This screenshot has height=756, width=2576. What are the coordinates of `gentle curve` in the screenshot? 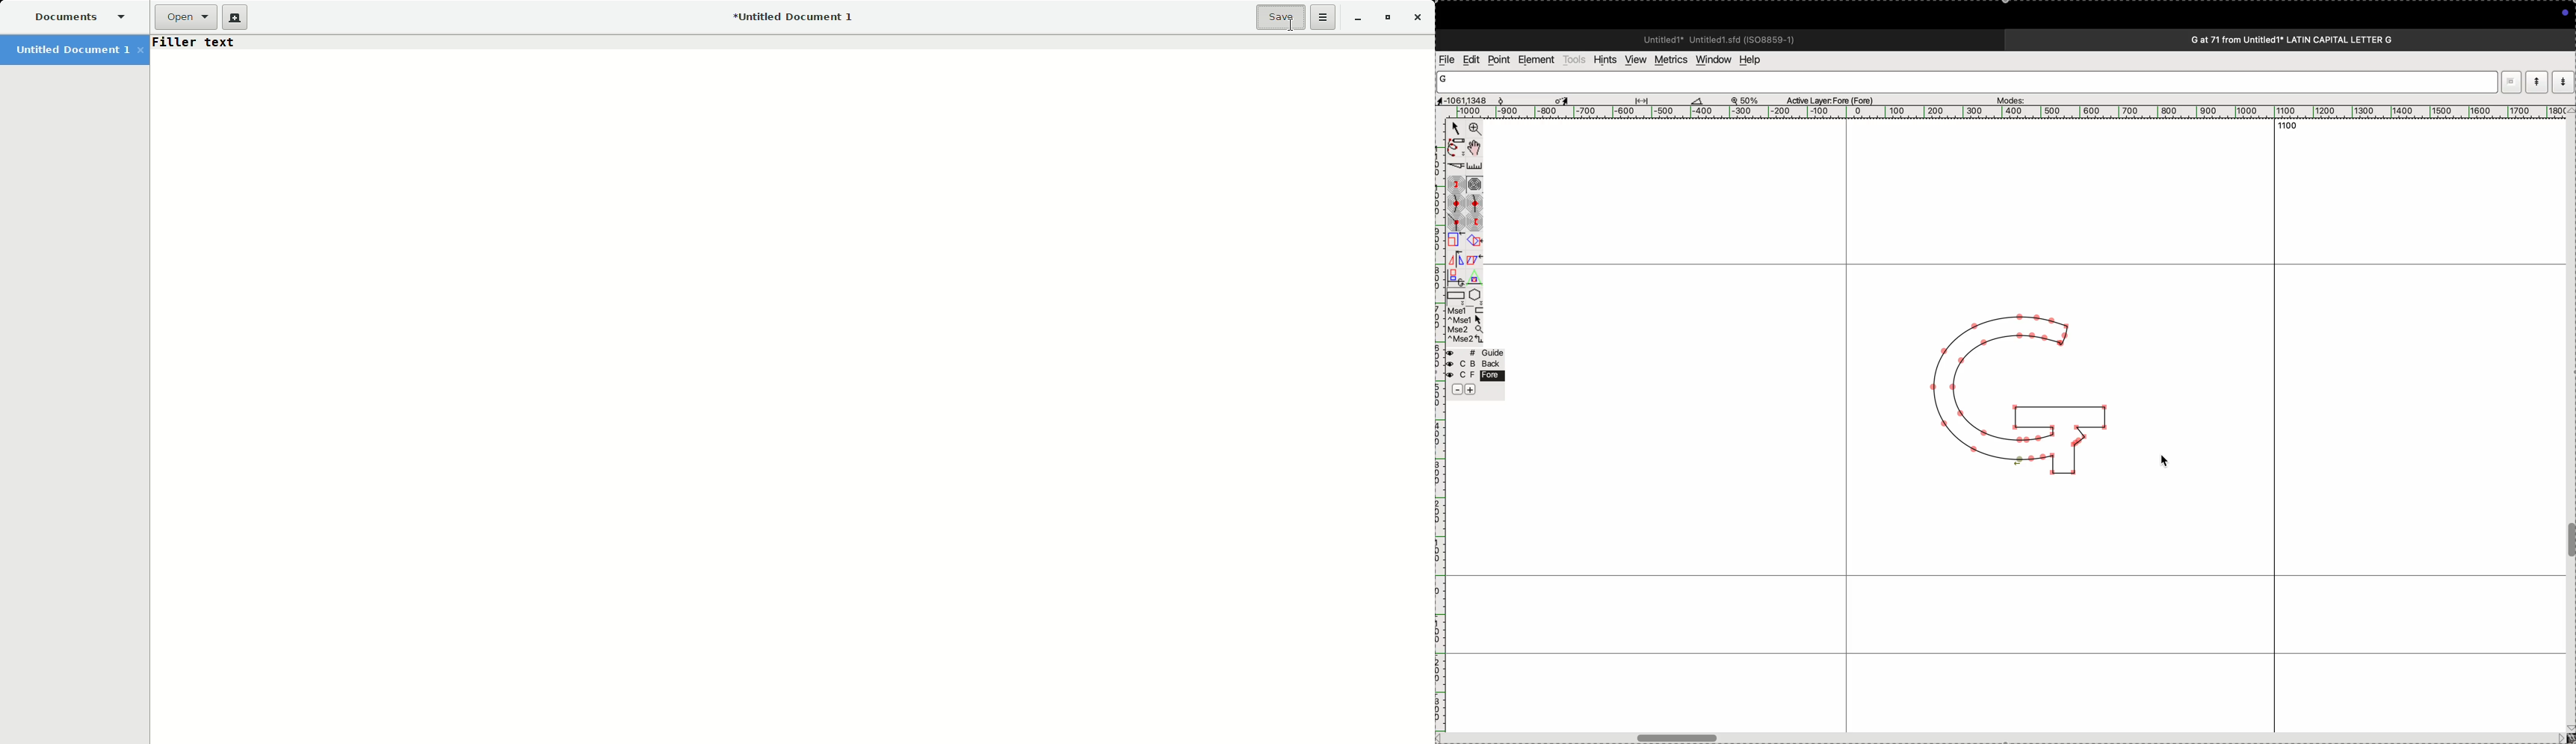 It's located at (1456, 204).